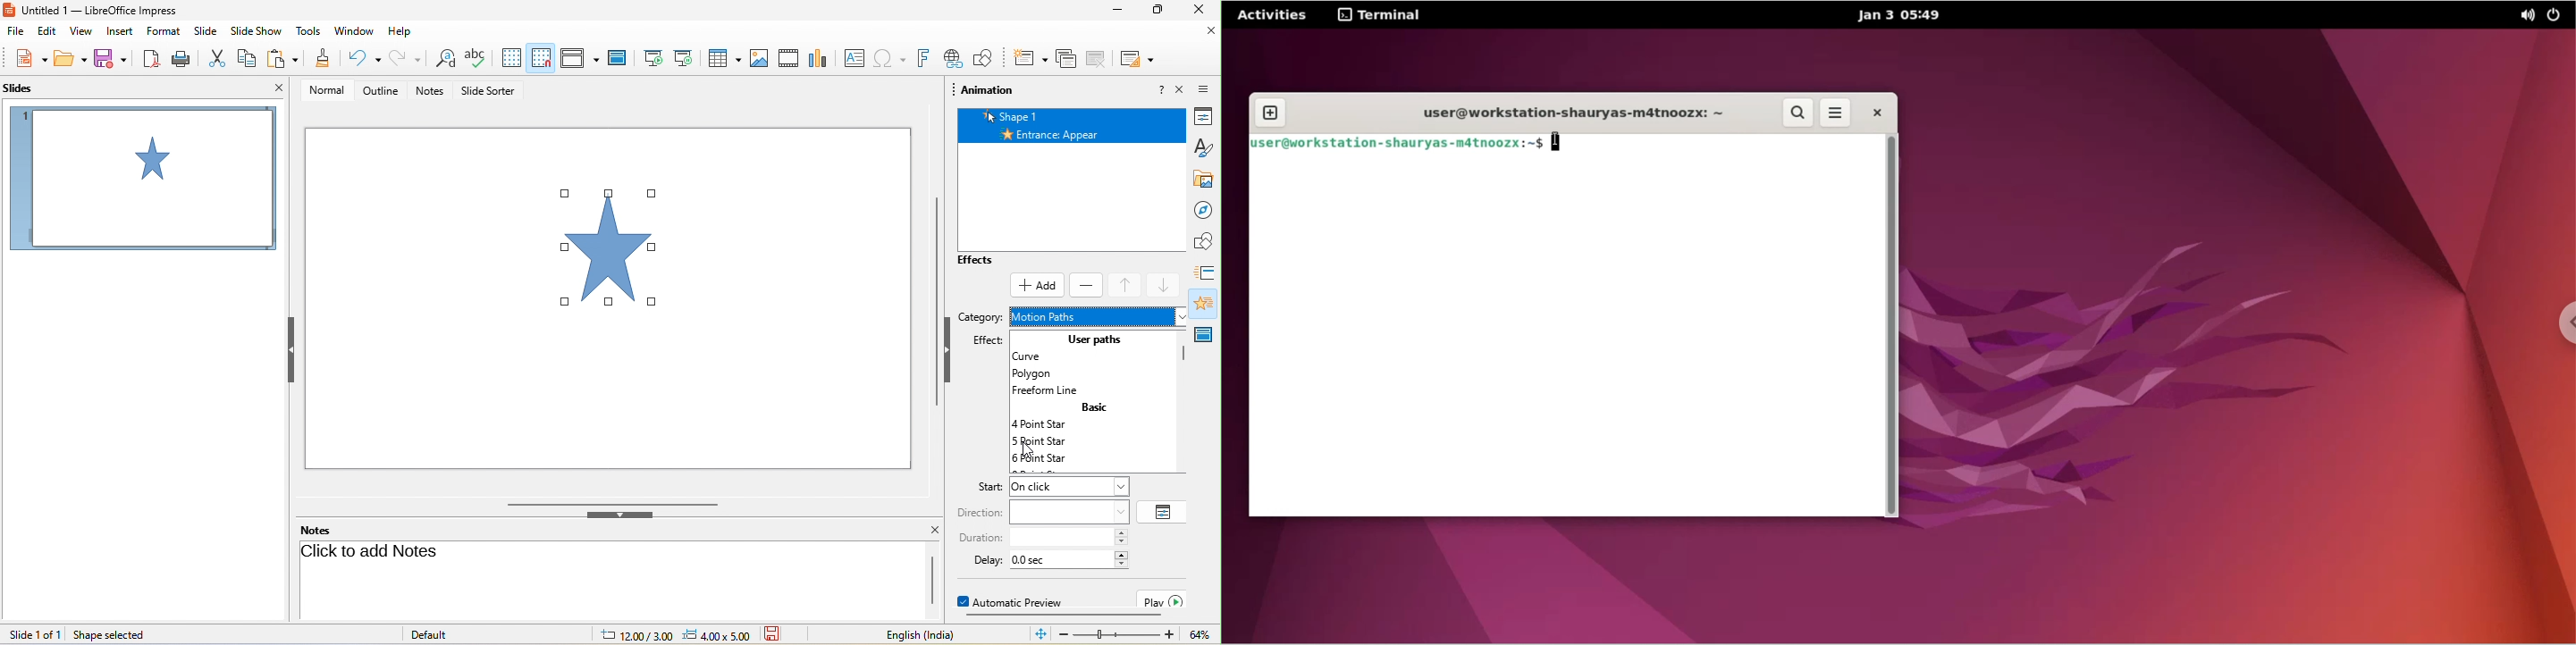 The width and height of the screenshot is (2576, 672). What do you see at coordinates (1181, 89) in the screenshot?
I see `close` at bounding box center [1181, 89].